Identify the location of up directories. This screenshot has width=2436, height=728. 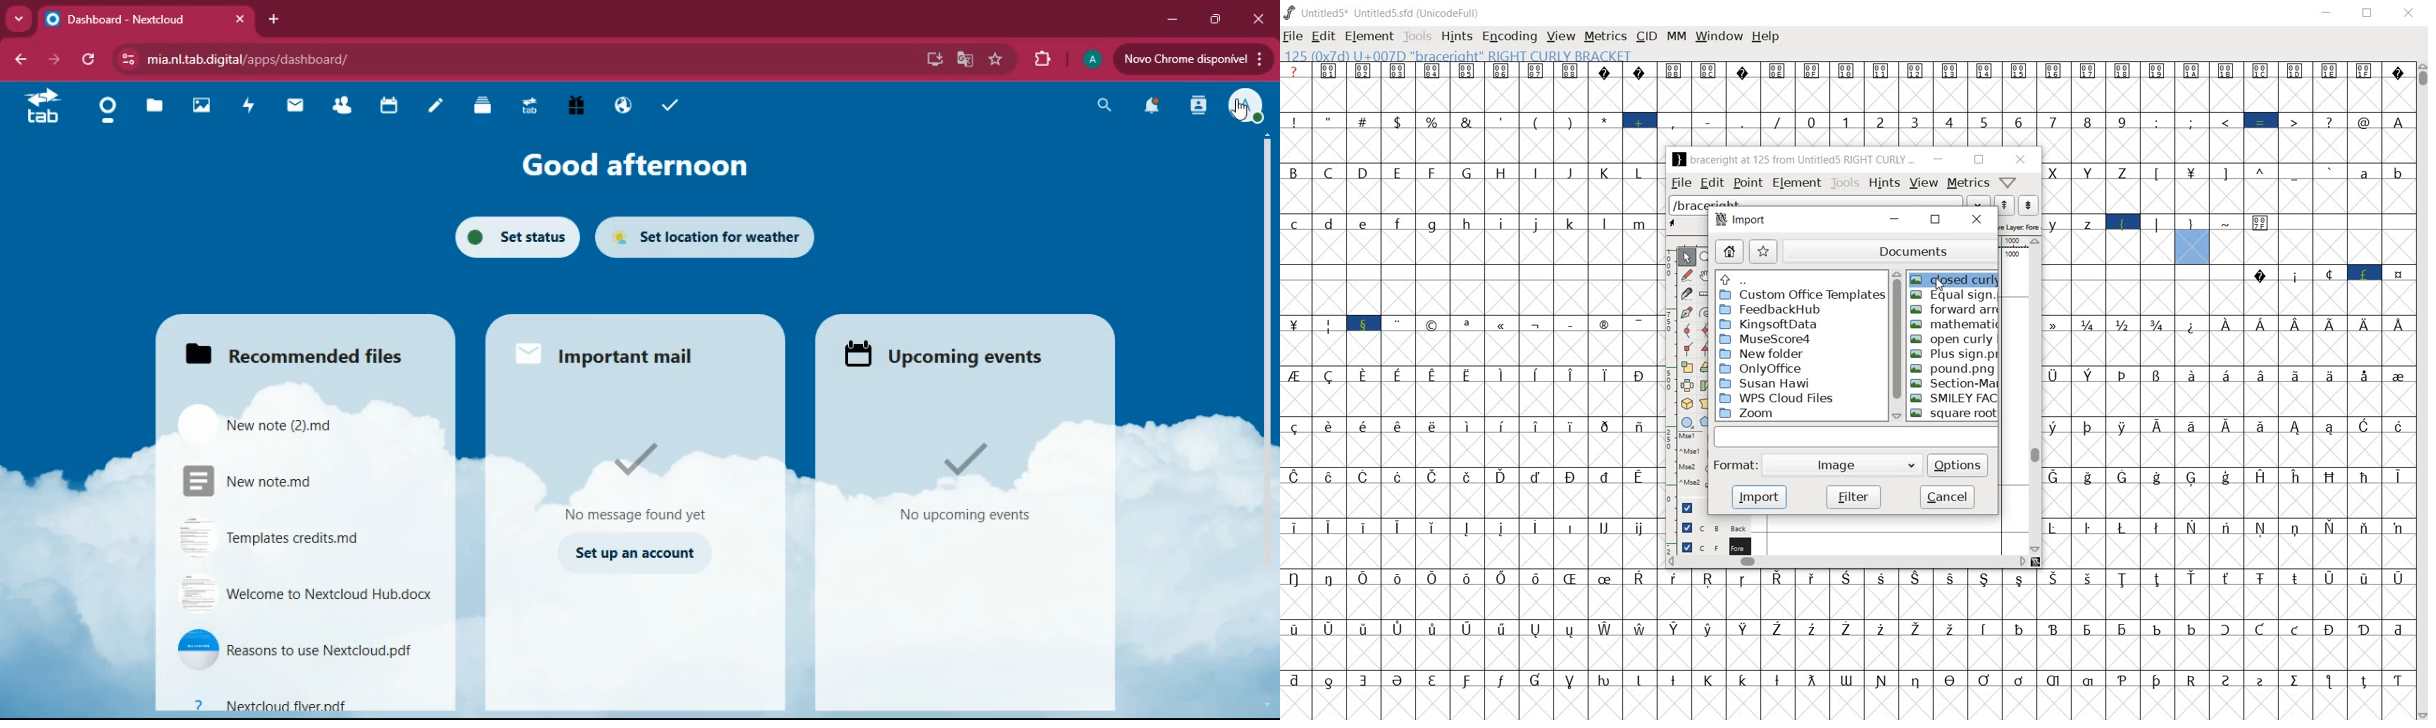
(1801, 281).